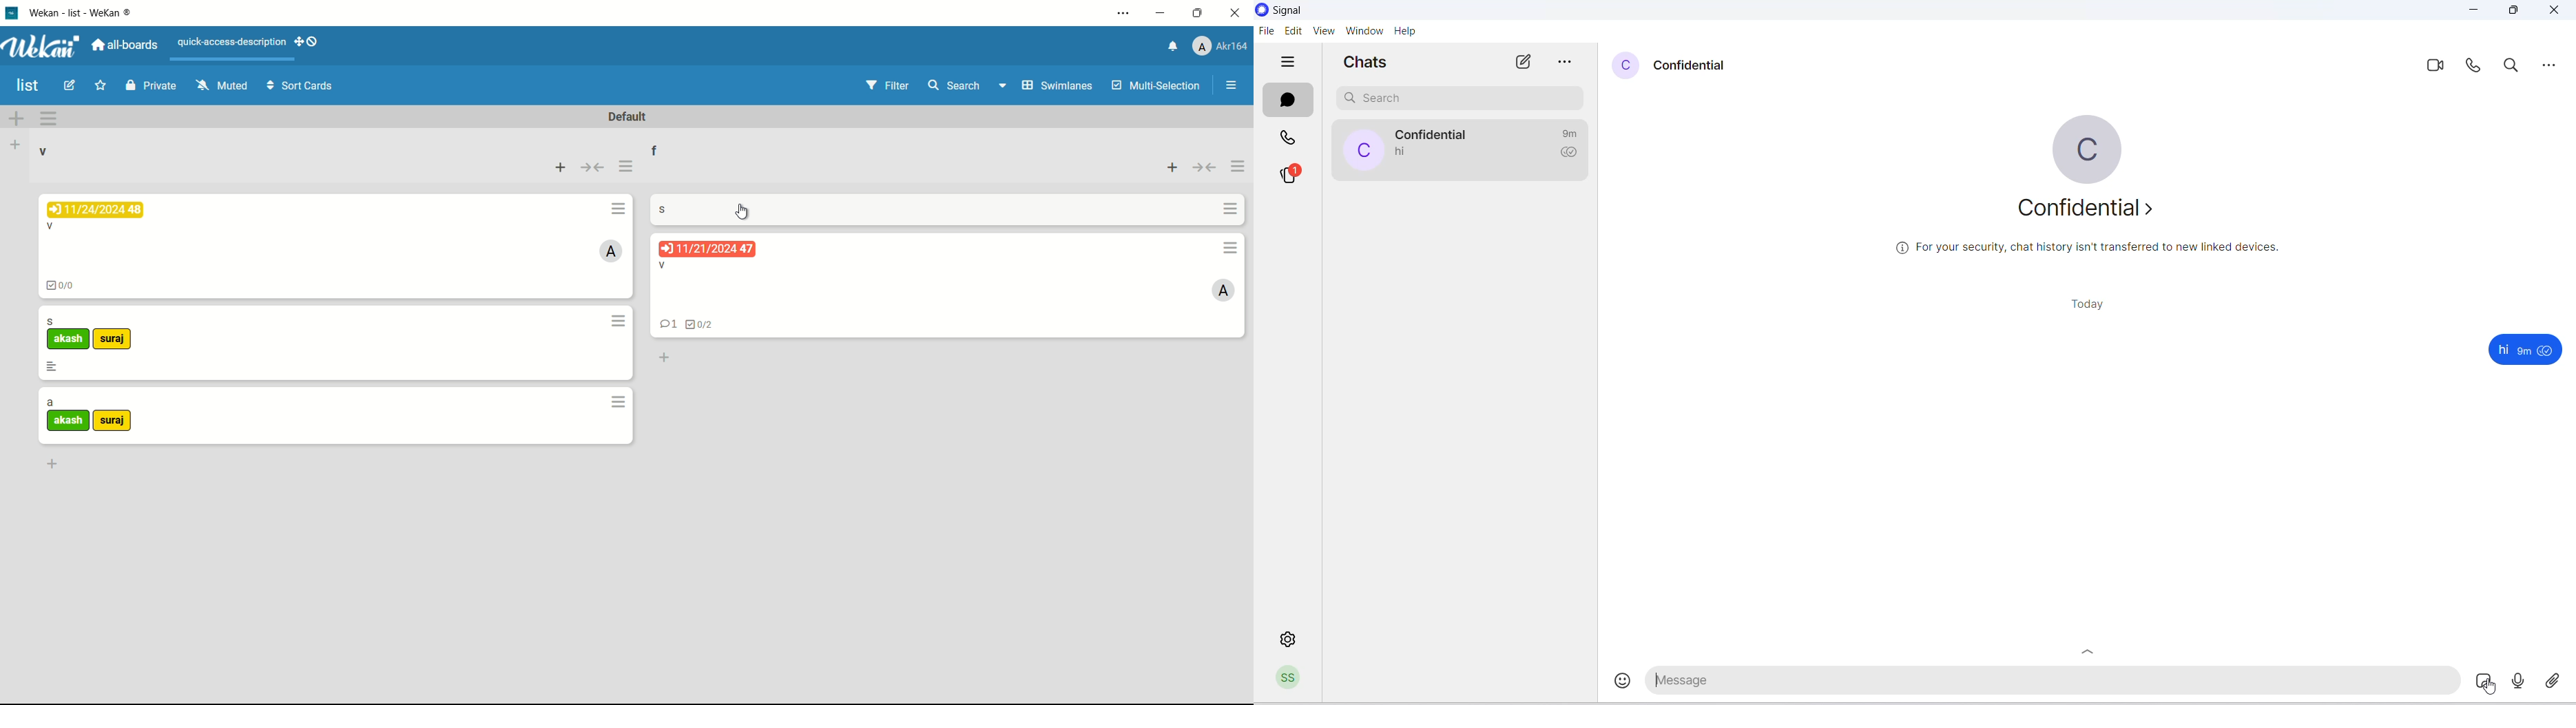 The height and width of the screenshot is (728, 2576). What do you see at coordinates (1221, 45) in the screenshot?
I see `profile` at bounding box center [1221, 45].